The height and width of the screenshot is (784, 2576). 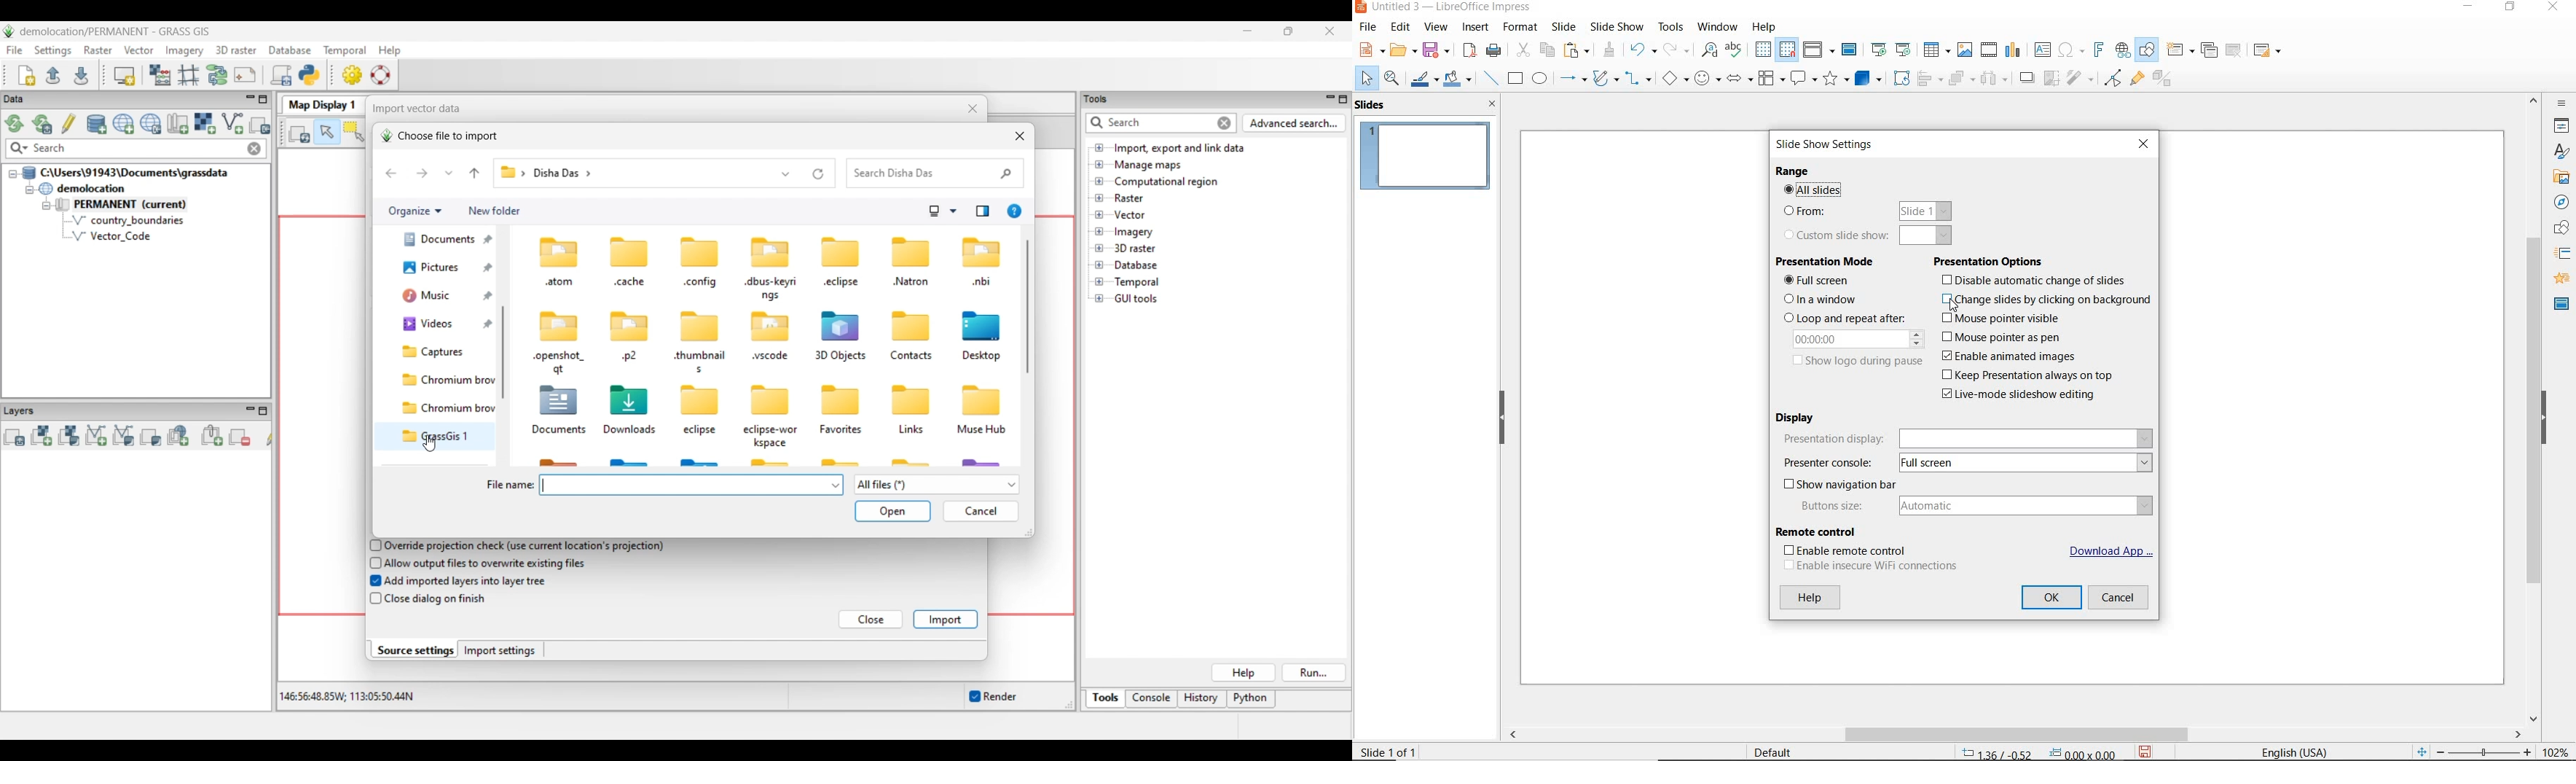 I want to click on DISPLAY VIEWS, so click(x=1819, y=50).